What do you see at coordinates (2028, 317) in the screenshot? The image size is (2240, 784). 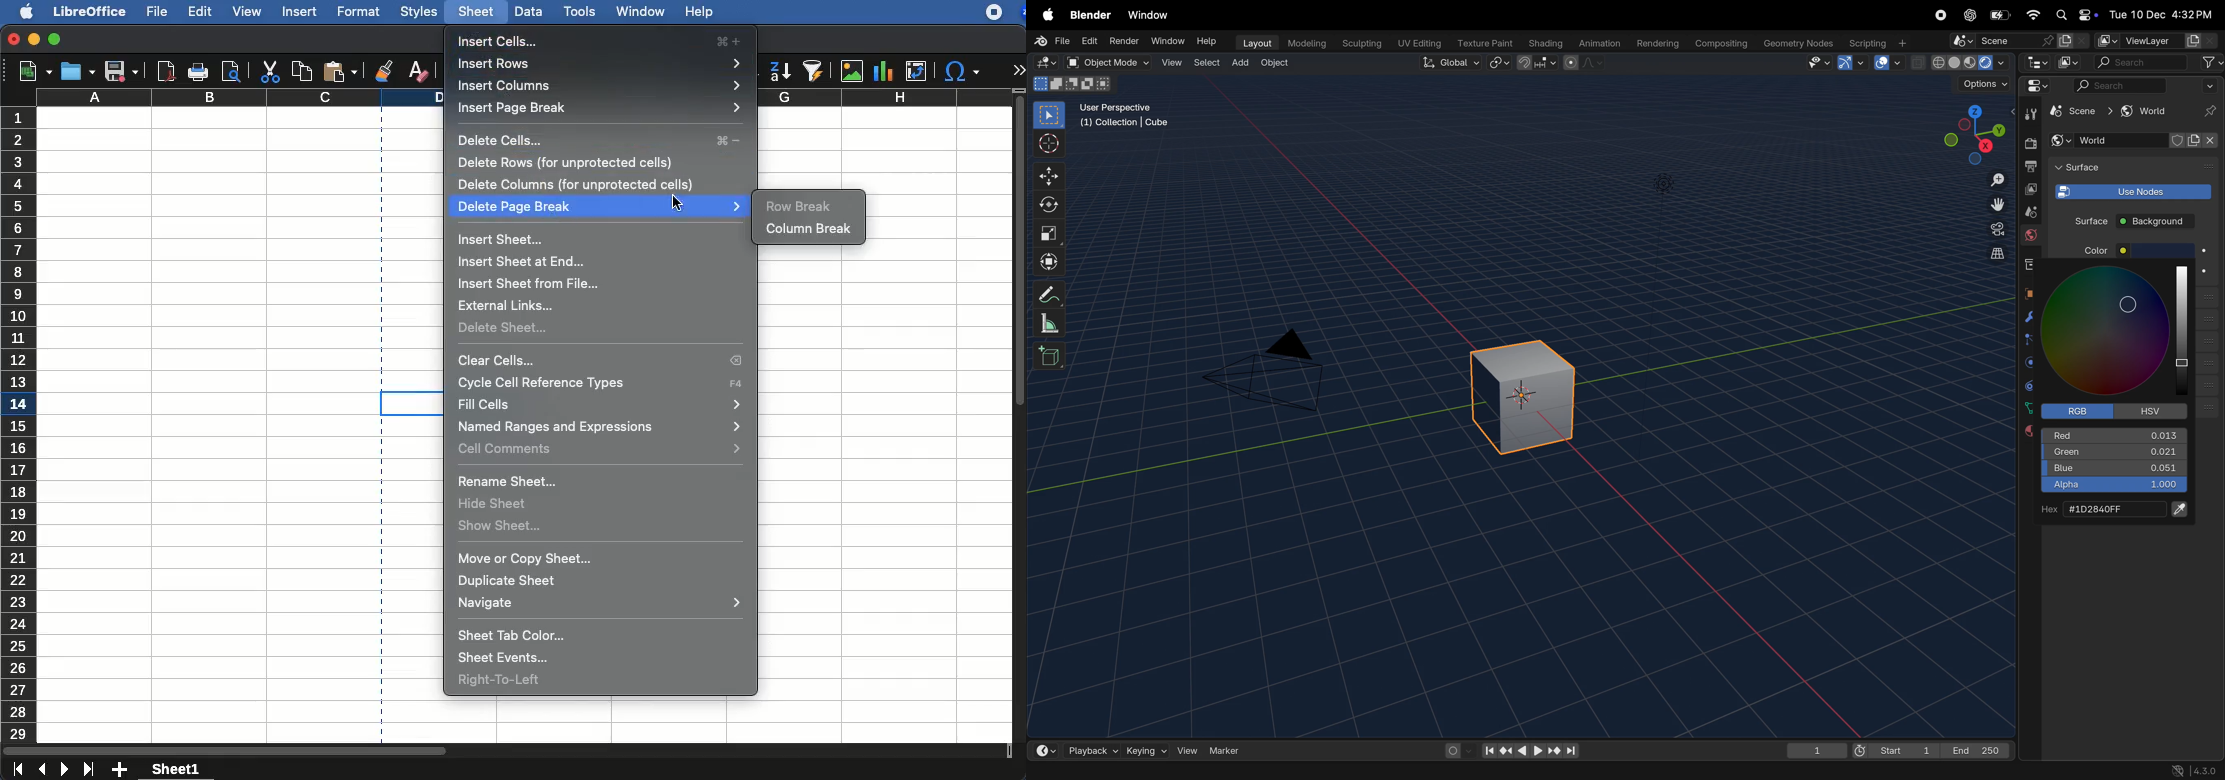 I see `modifiers` at bounding box center [2028, 317].